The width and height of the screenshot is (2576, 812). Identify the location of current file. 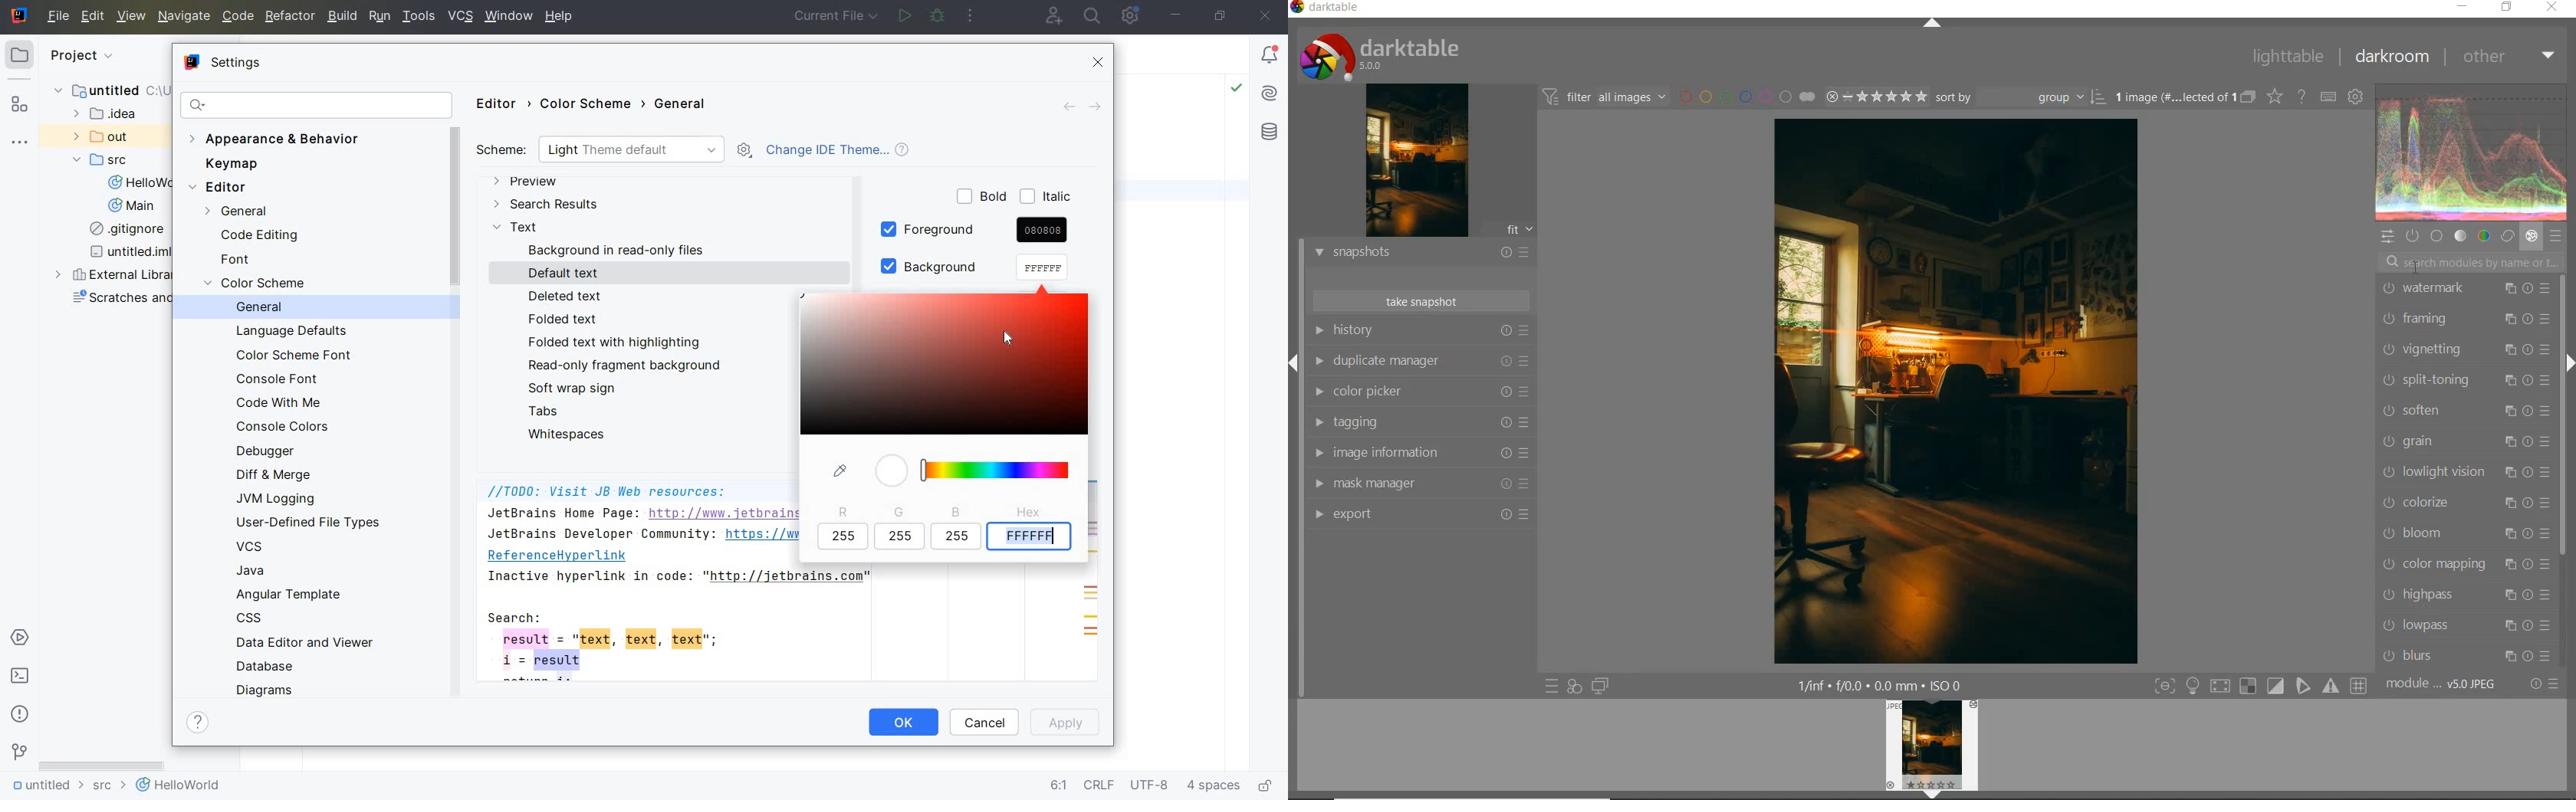
(837, 17).